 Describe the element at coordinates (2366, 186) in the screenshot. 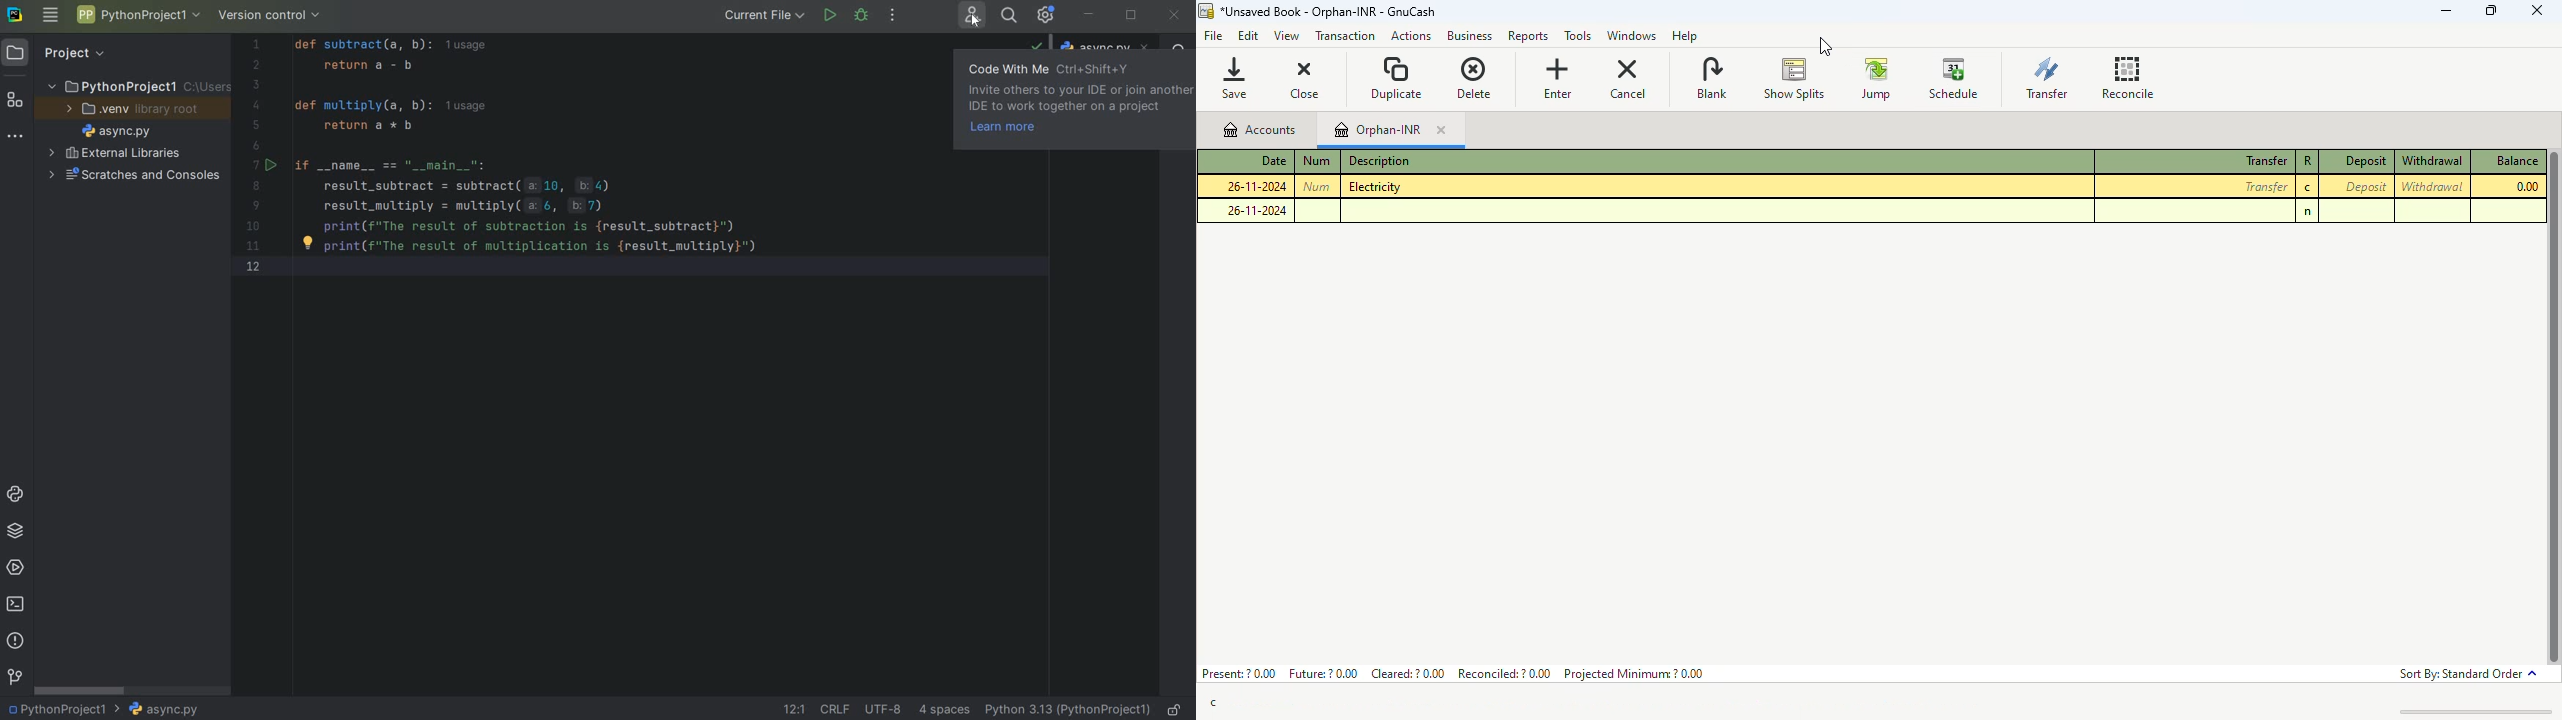

I see `deposit` at that location.